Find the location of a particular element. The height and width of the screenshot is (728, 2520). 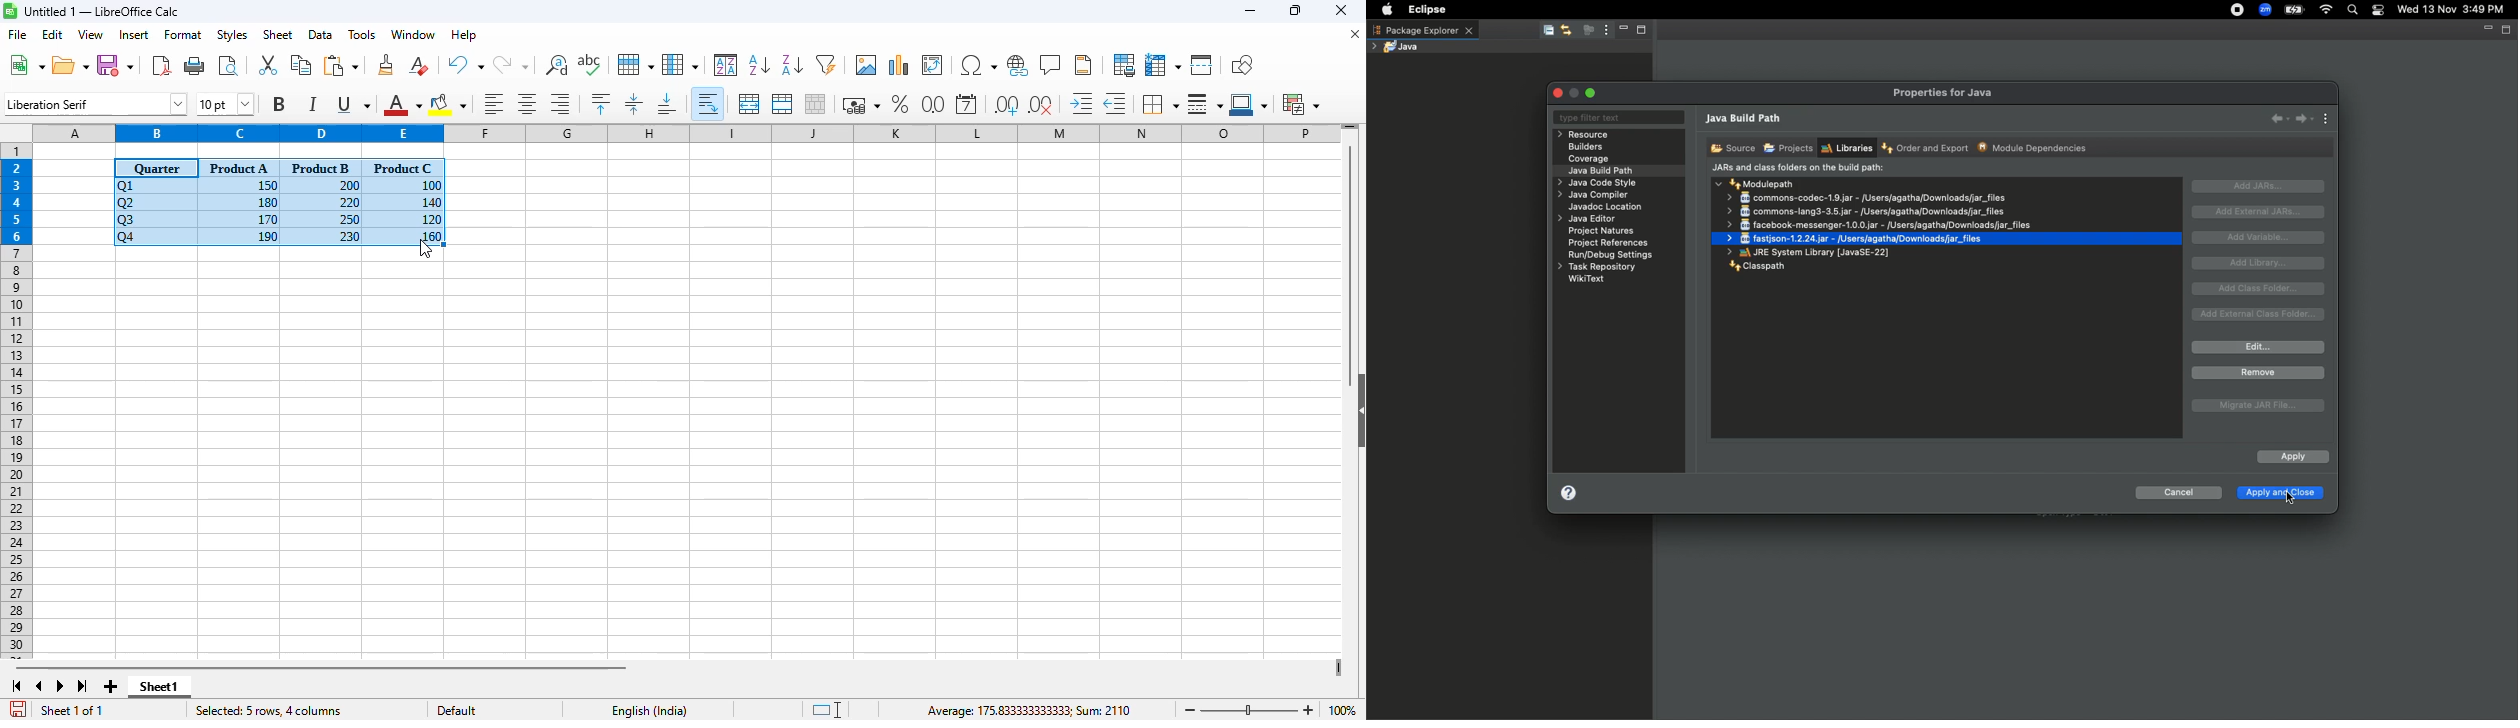

print is located at coordinates (195, 65).